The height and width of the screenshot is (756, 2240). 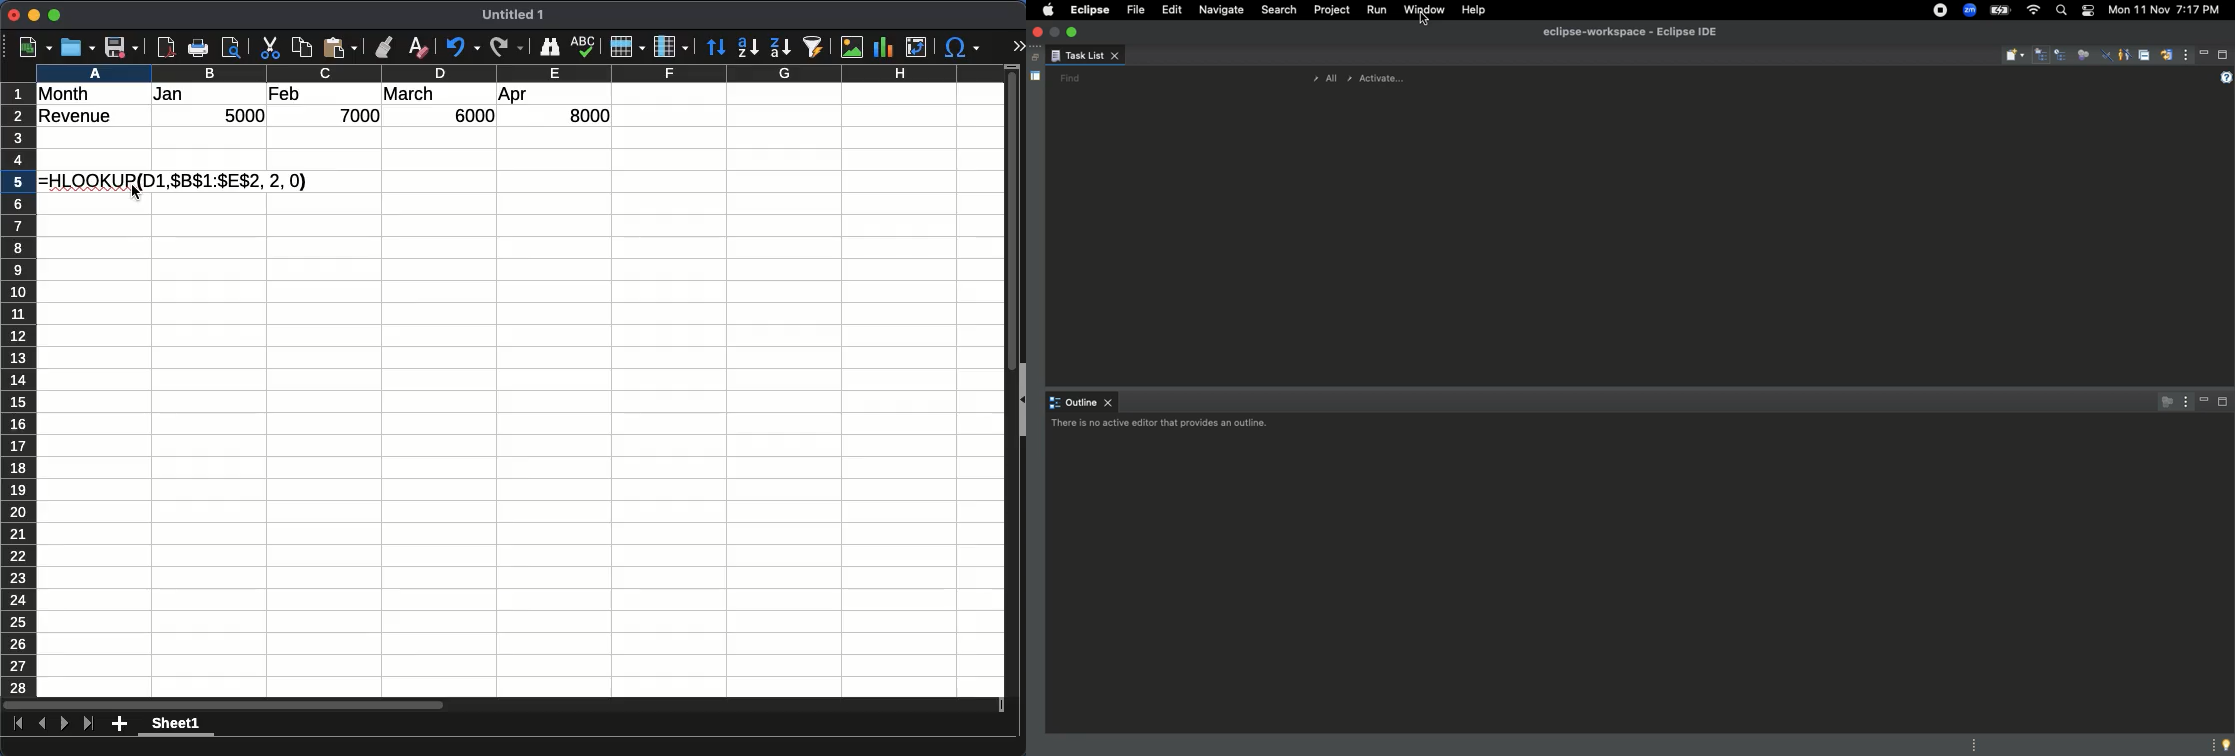 What do you see at coordinates (270, 47) in the screenshot?
I see `cut` at bounding box center [270, 47].